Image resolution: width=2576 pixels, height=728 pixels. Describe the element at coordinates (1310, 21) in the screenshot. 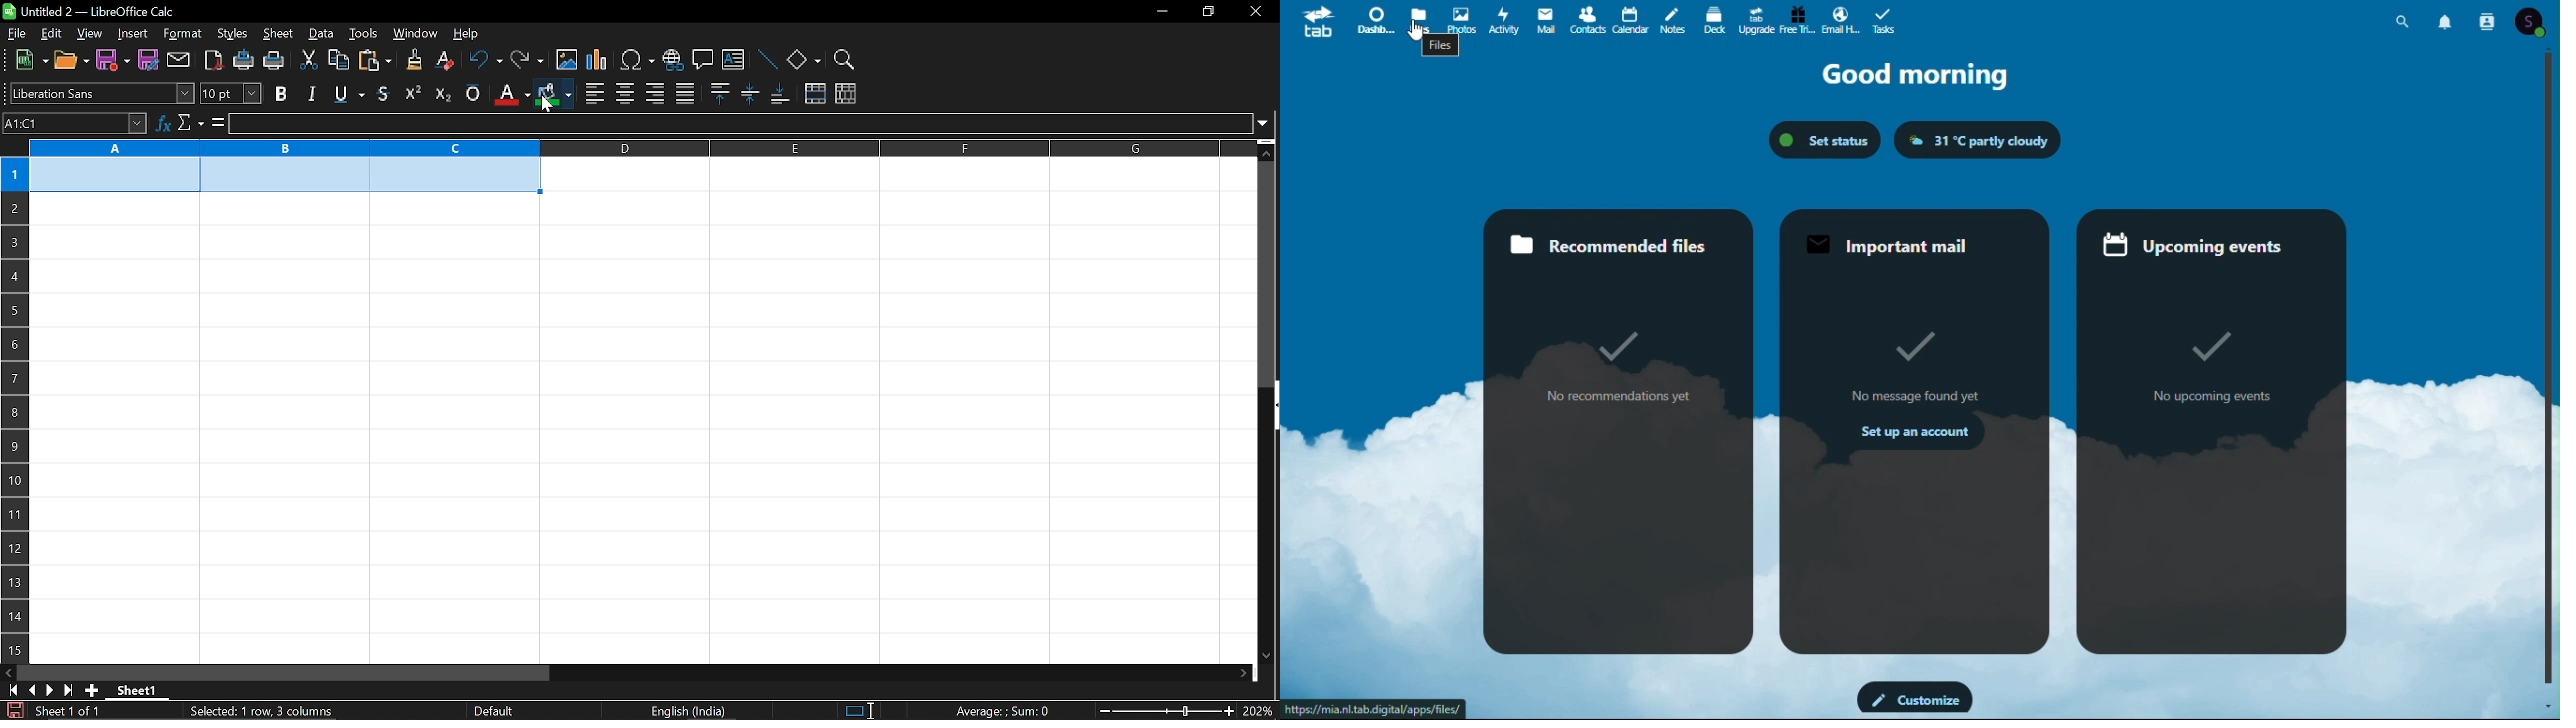

I see `tab` at that location.